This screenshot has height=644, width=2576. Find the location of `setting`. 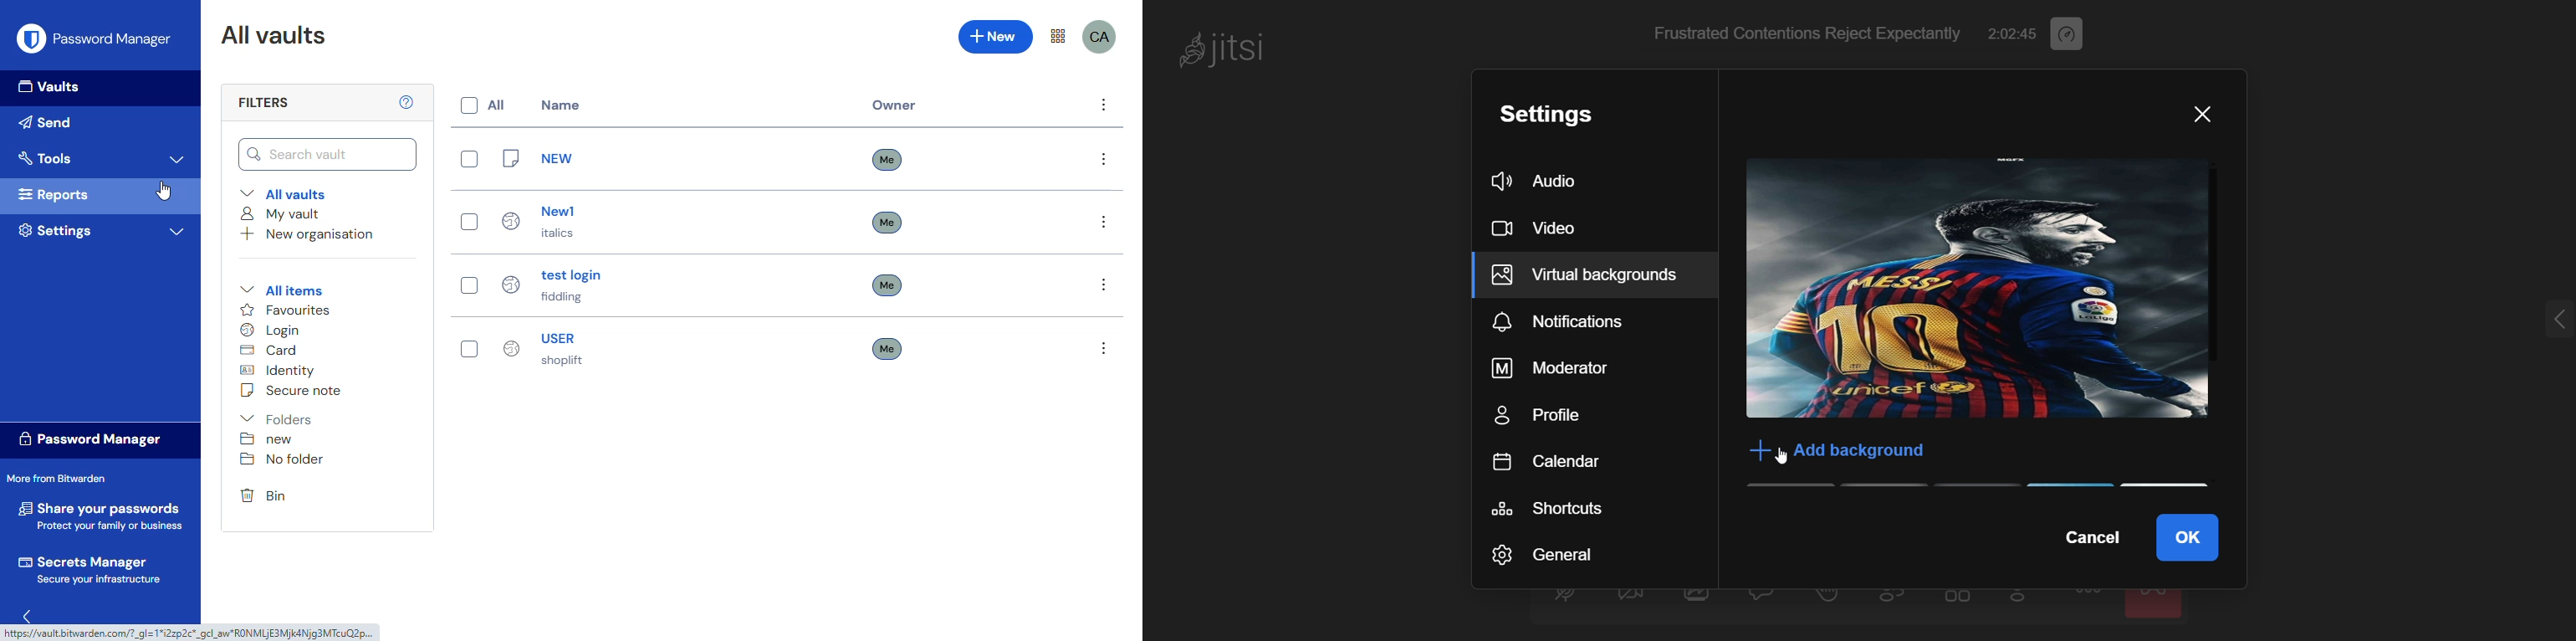

setting is located at coordinates (55, 230).